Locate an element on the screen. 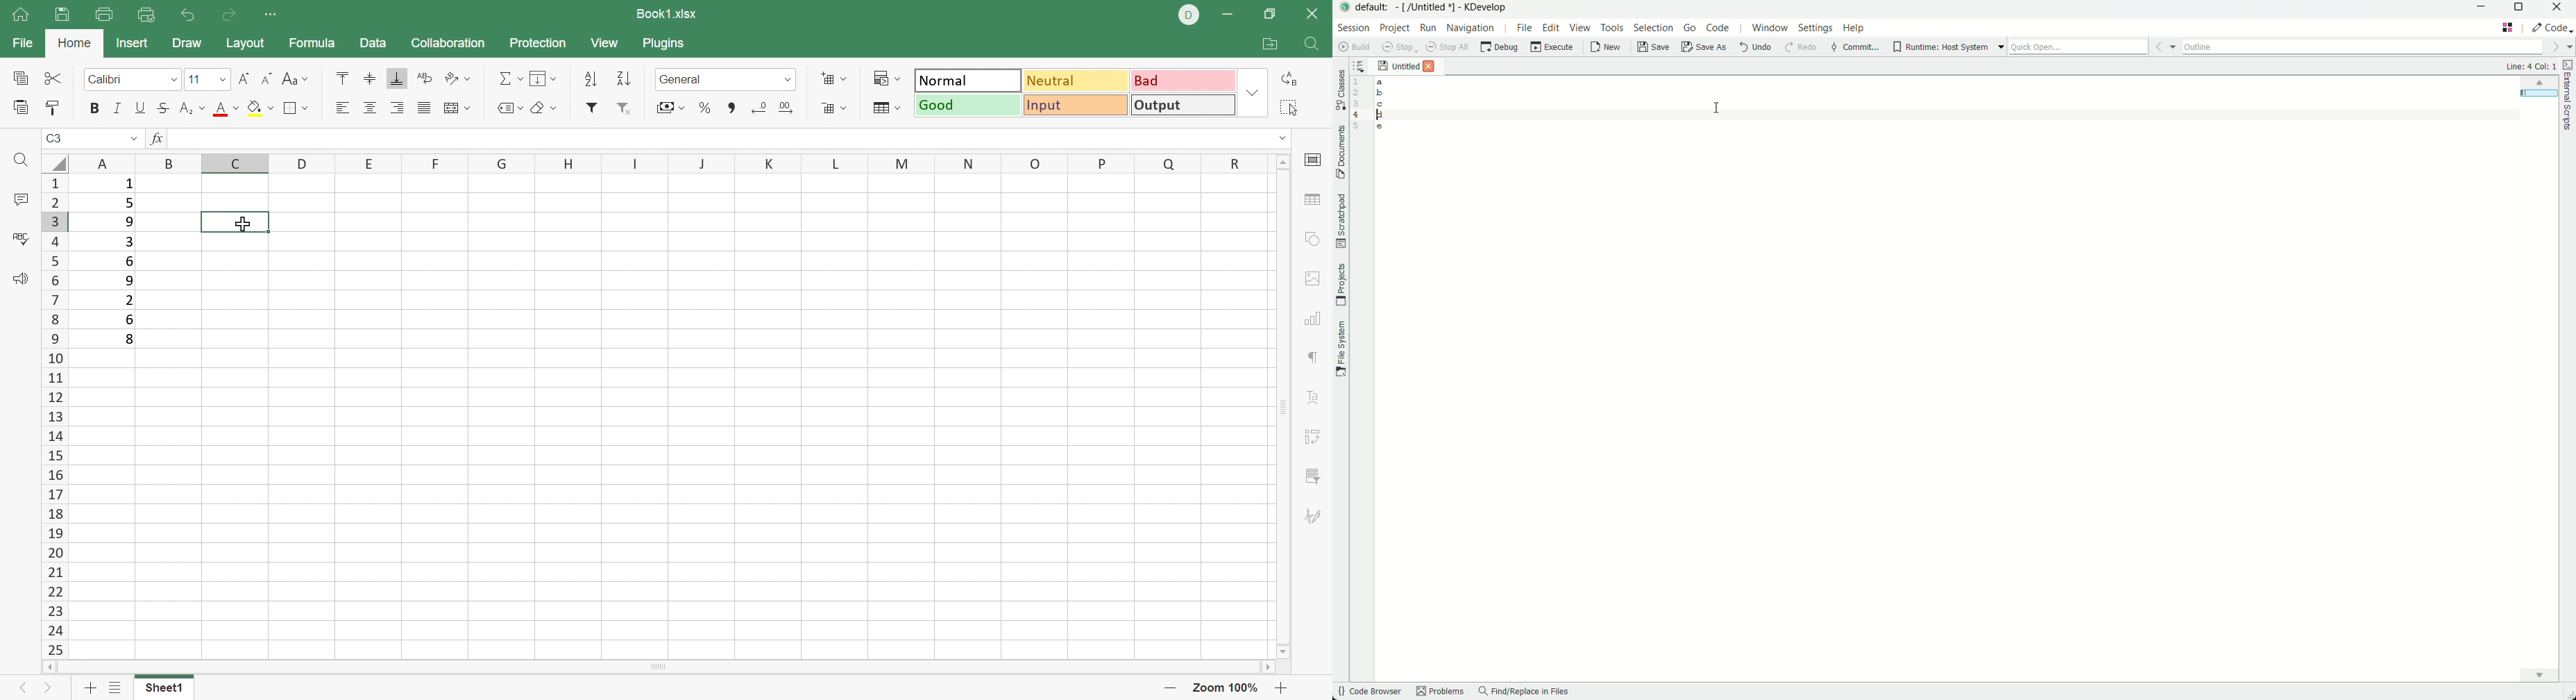 Image resolution: width=2576 pixels, height=700 pixels. Increase decimal is located at coordinates (792, 108).